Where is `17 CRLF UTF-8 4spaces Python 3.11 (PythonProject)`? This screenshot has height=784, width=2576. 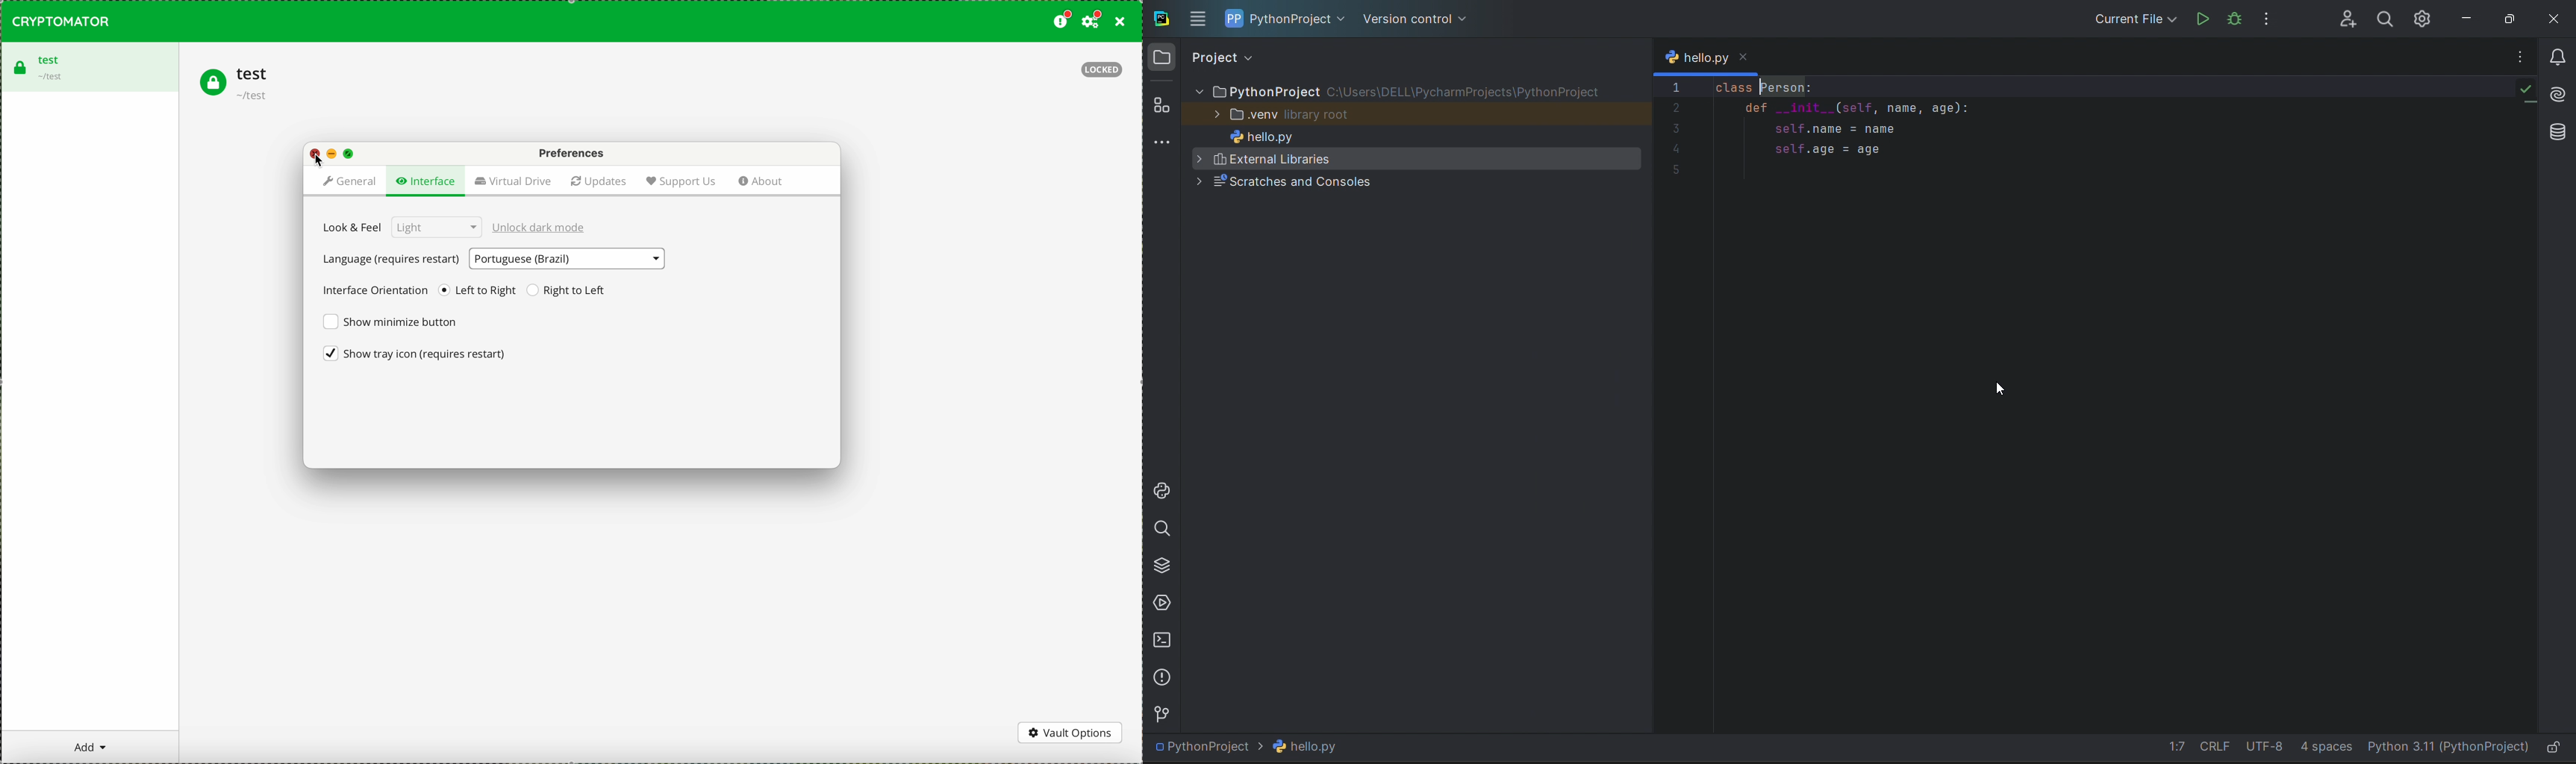 17 CRLF UTF-8 4spaces Python 3.11 (PythonProject) is located at coordinates (2350, 745).